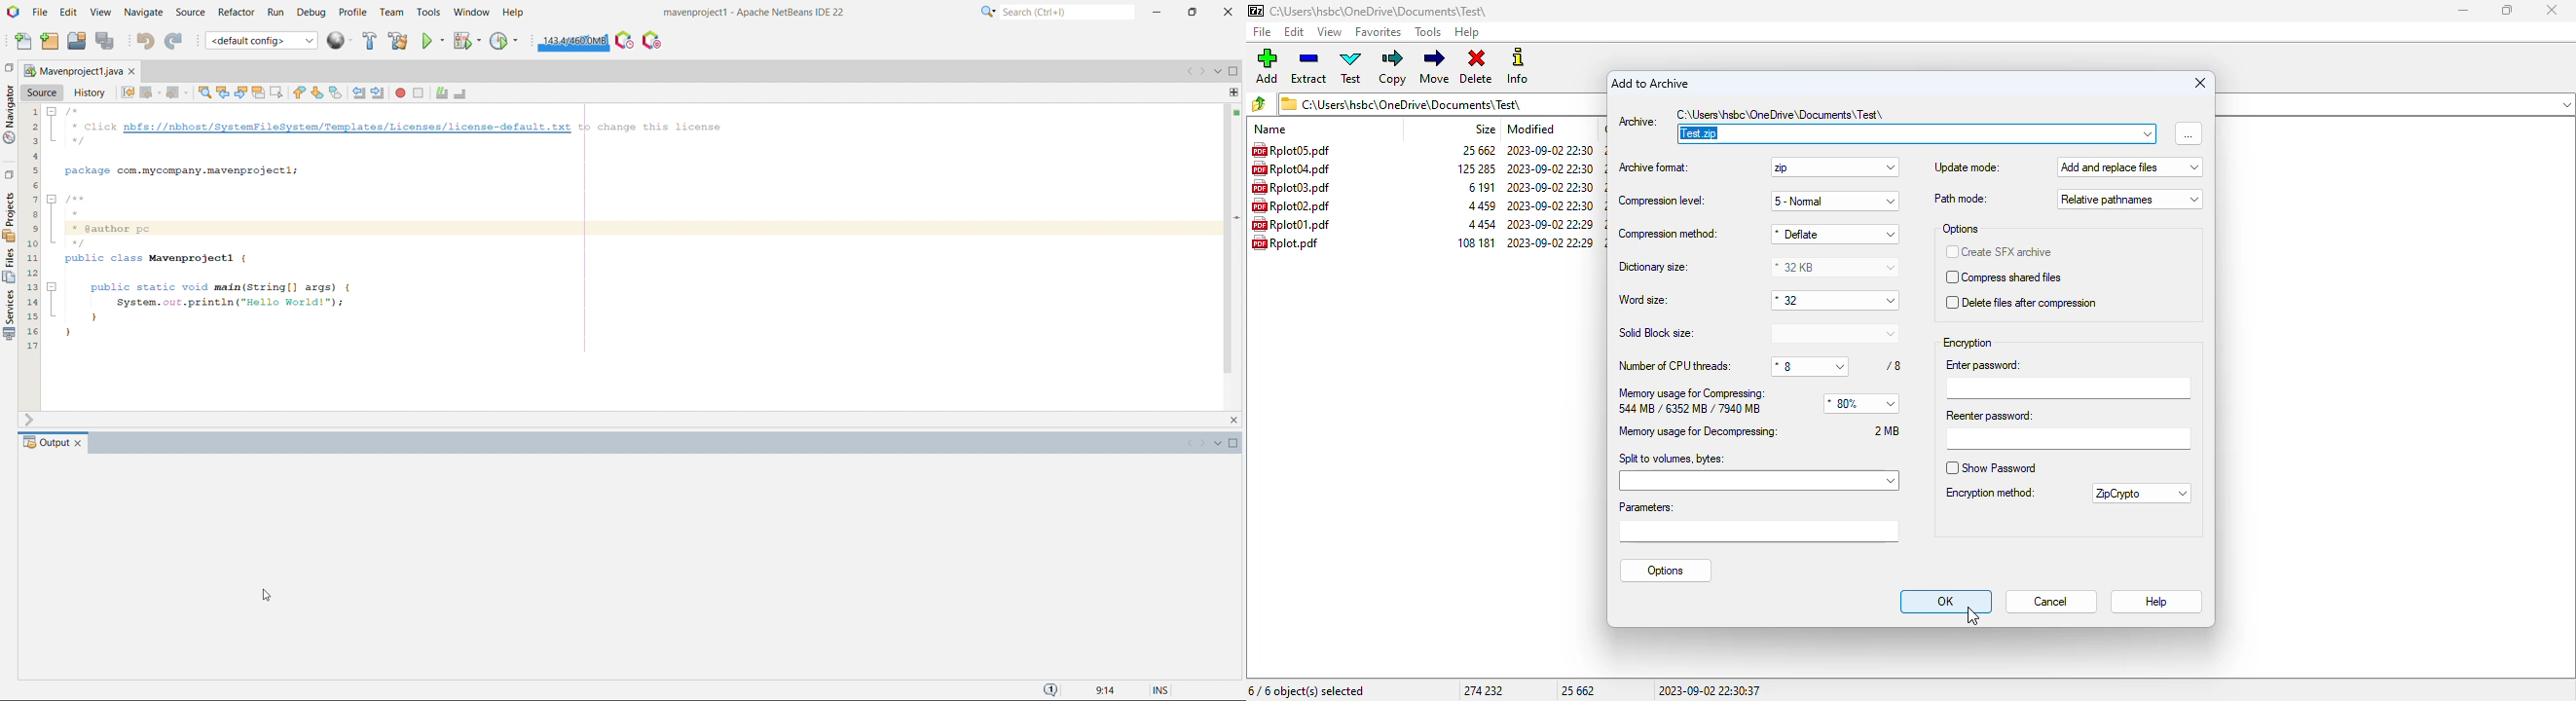  Describe the element at coordinates (1961, 199) in the screenshot. I see `path mode` at that location.